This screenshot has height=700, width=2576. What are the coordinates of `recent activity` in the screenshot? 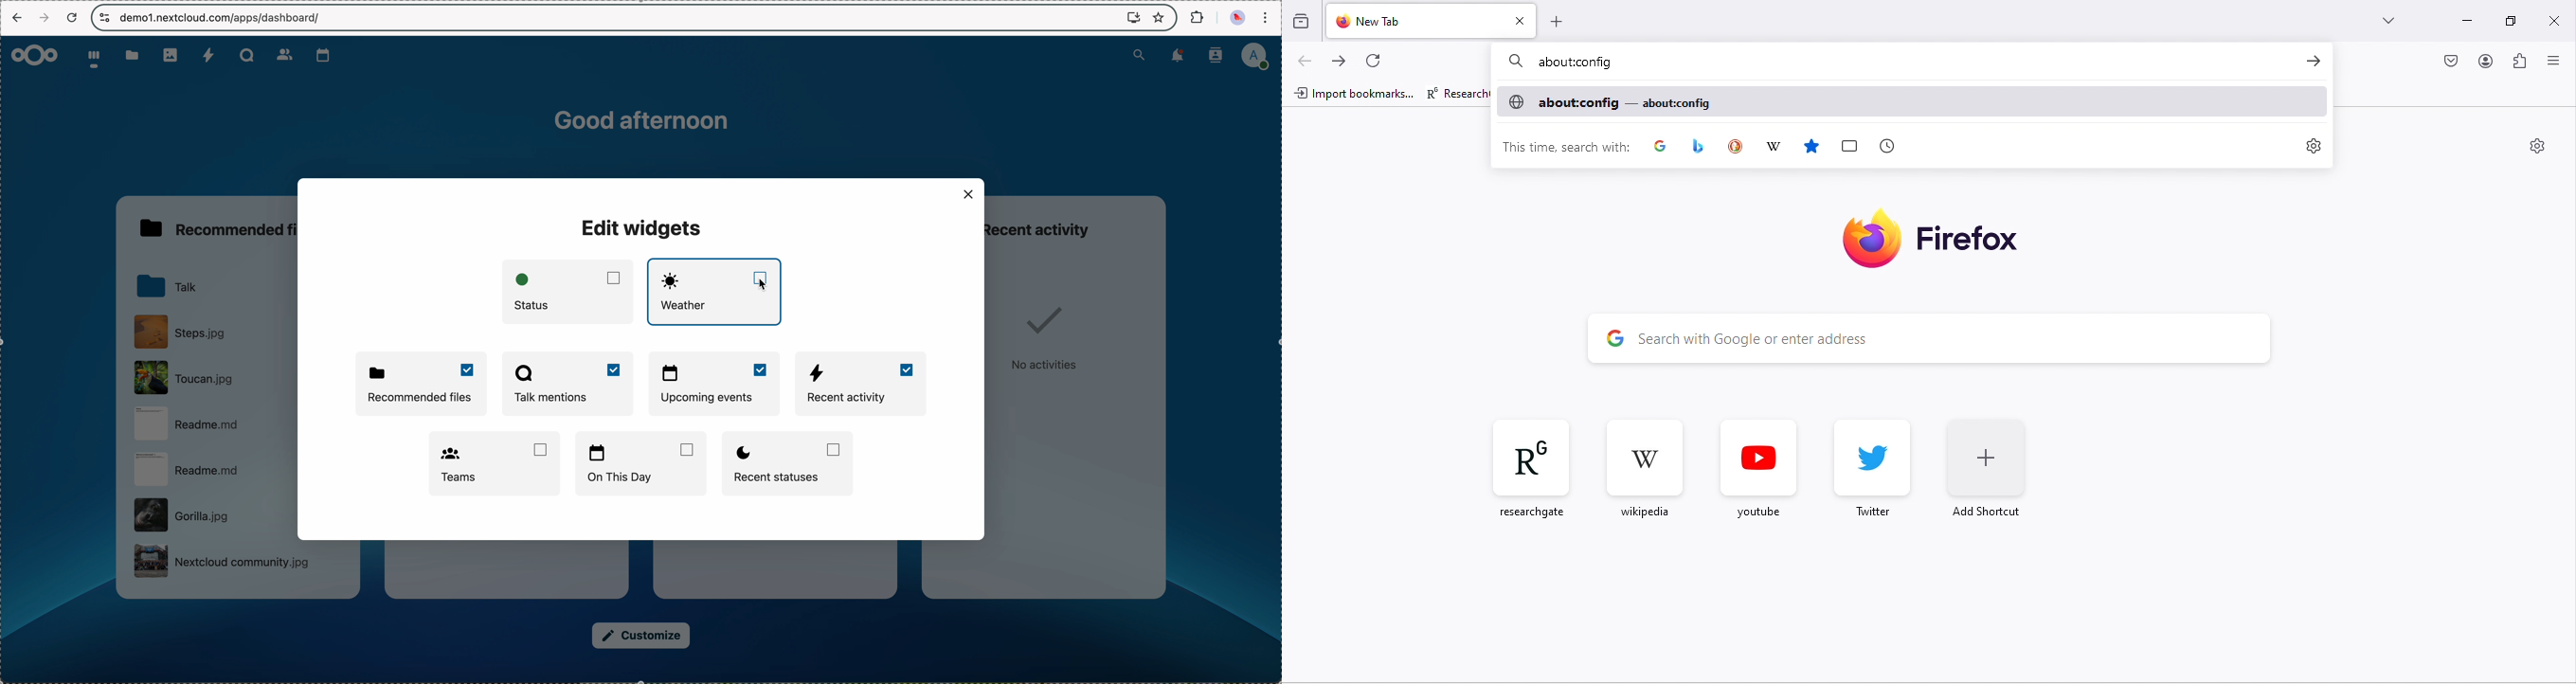 It's located at (1052, 225).